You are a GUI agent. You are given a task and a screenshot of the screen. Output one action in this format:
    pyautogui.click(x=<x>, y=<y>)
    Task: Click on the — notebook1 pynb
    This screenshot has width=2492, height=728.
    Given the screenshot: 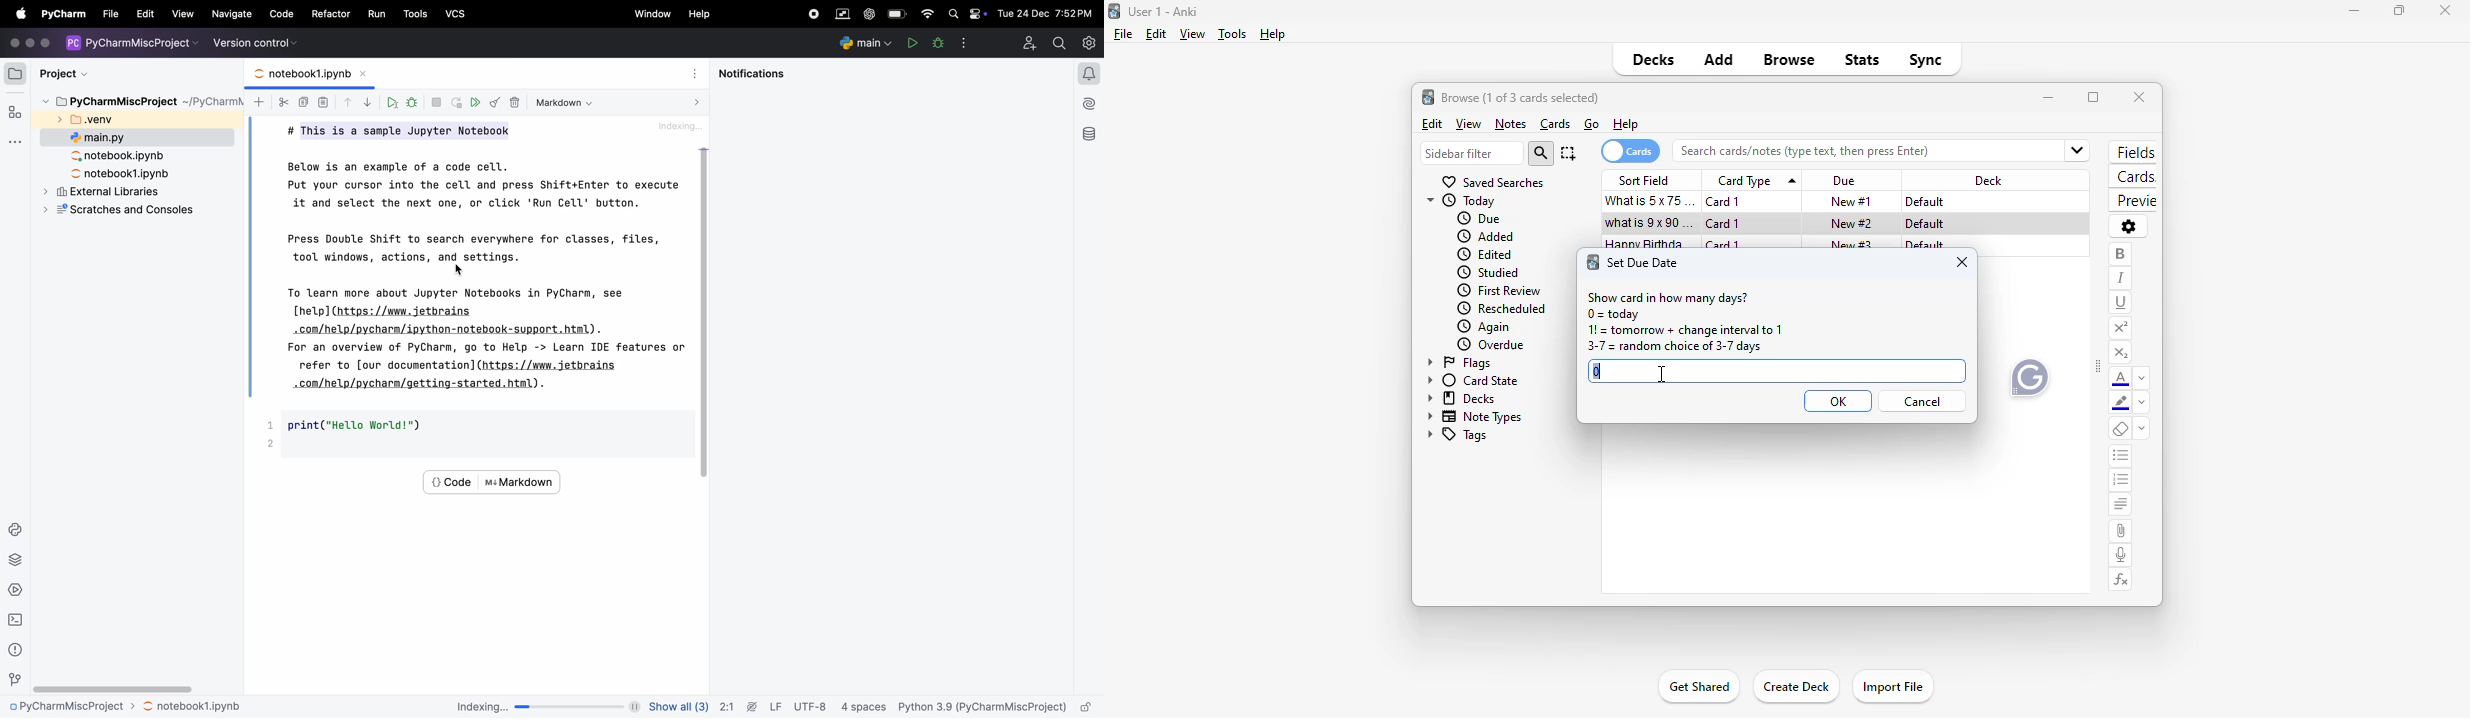 What is the action you would take?
    pyautogui.click(x=194, y=707)
    